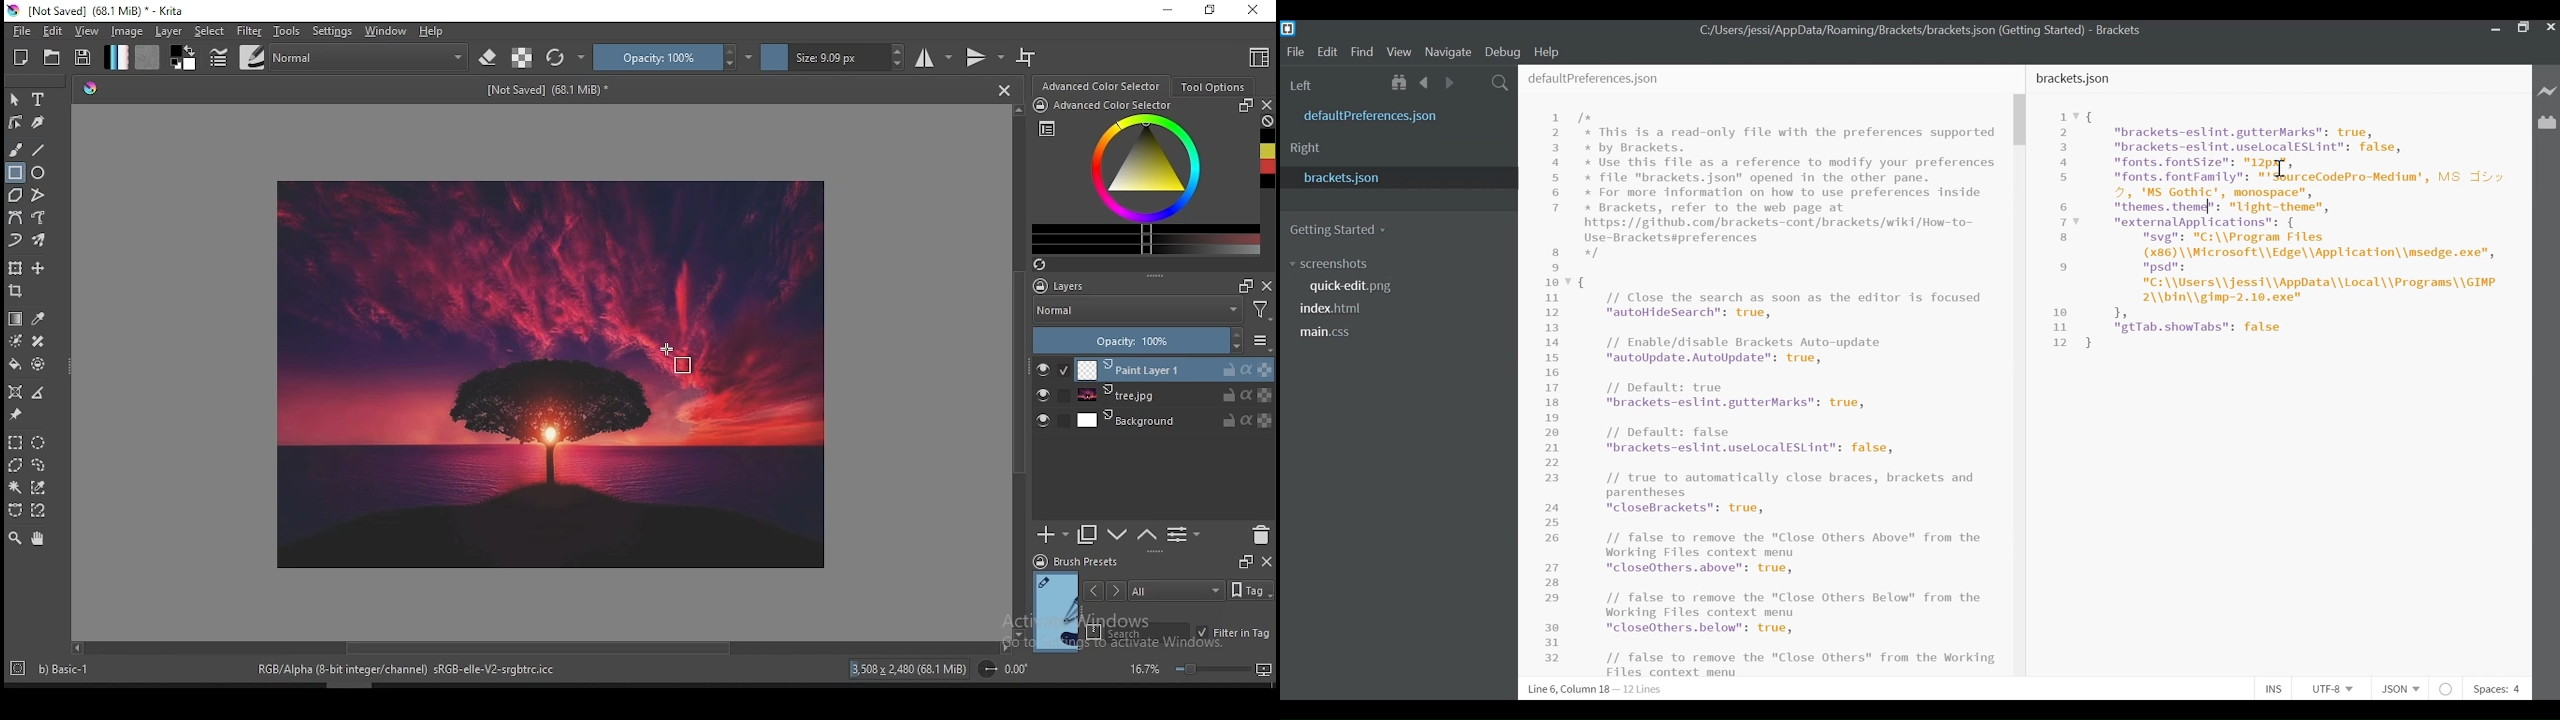  What do you see at coordinates (1597, 689) in the screenshot?
I see `Line 6, Column 18 - 12 Lines` at bounding box center [1597, 689].